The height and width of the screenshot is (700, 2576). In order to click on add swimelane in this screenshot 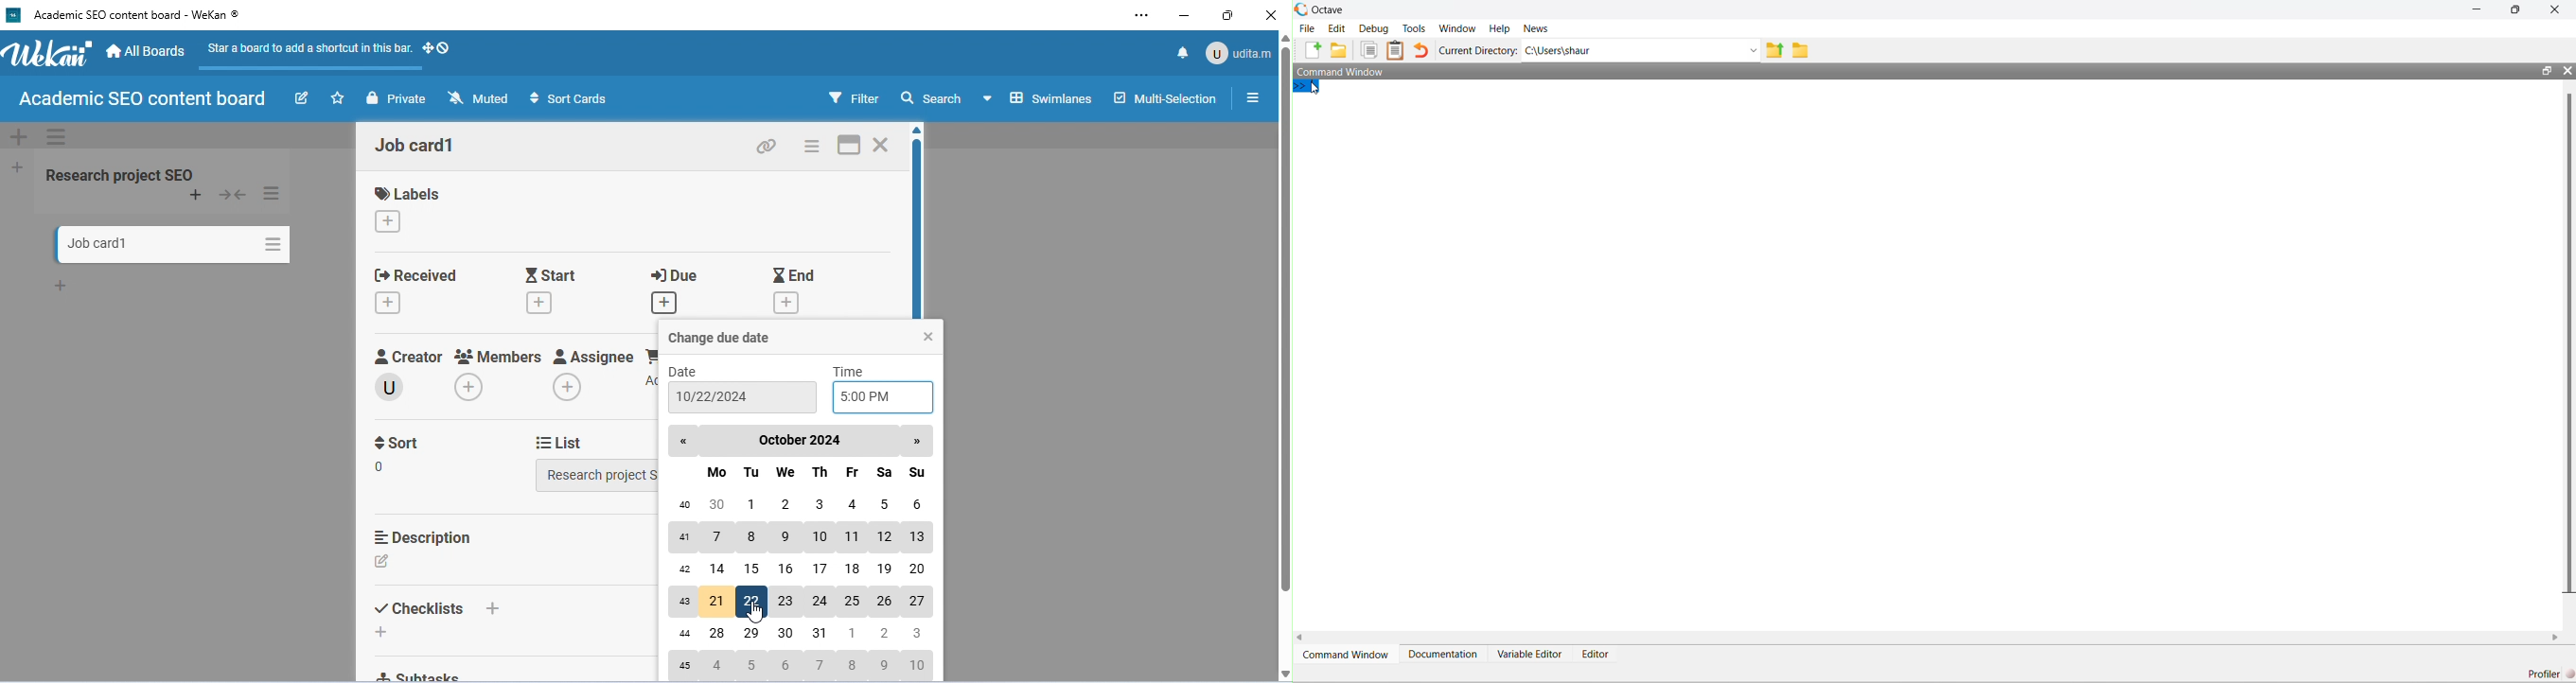, I will do `click(20, 137)`.